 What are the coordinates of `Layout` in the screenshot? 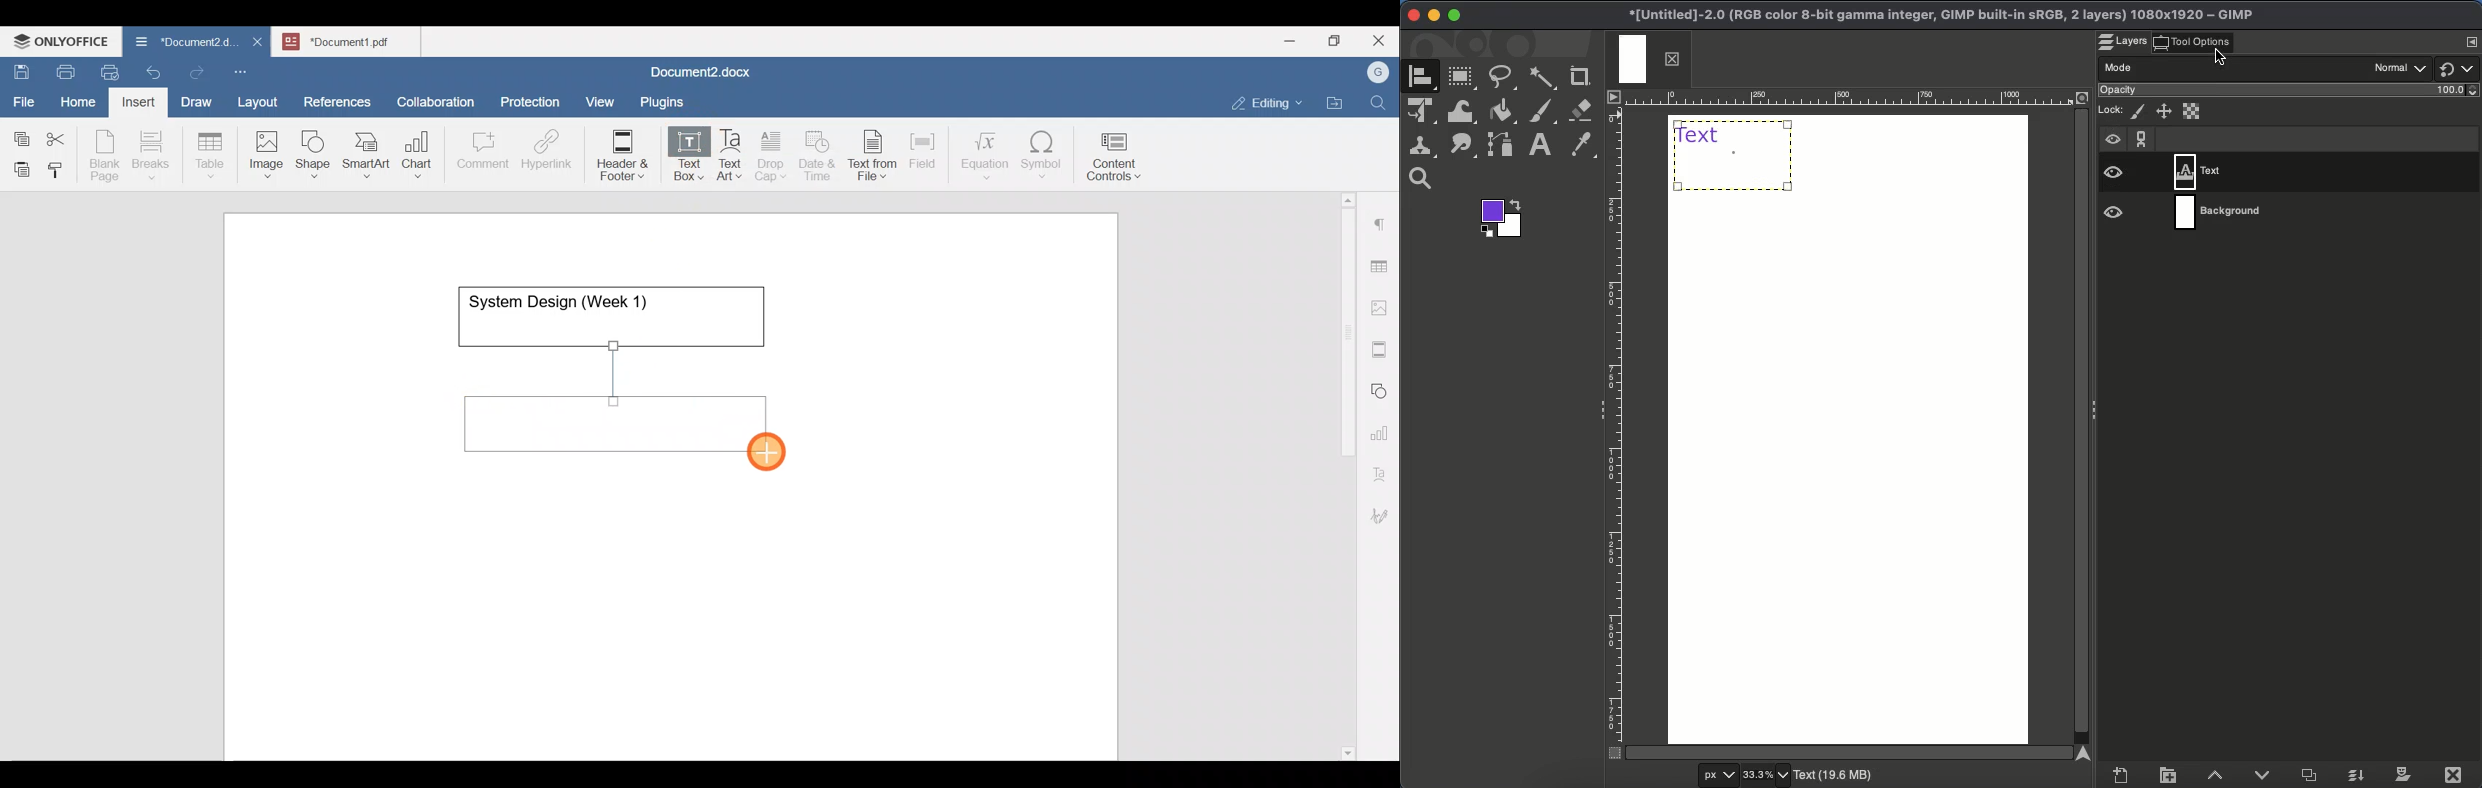 It's located at (261, 99).